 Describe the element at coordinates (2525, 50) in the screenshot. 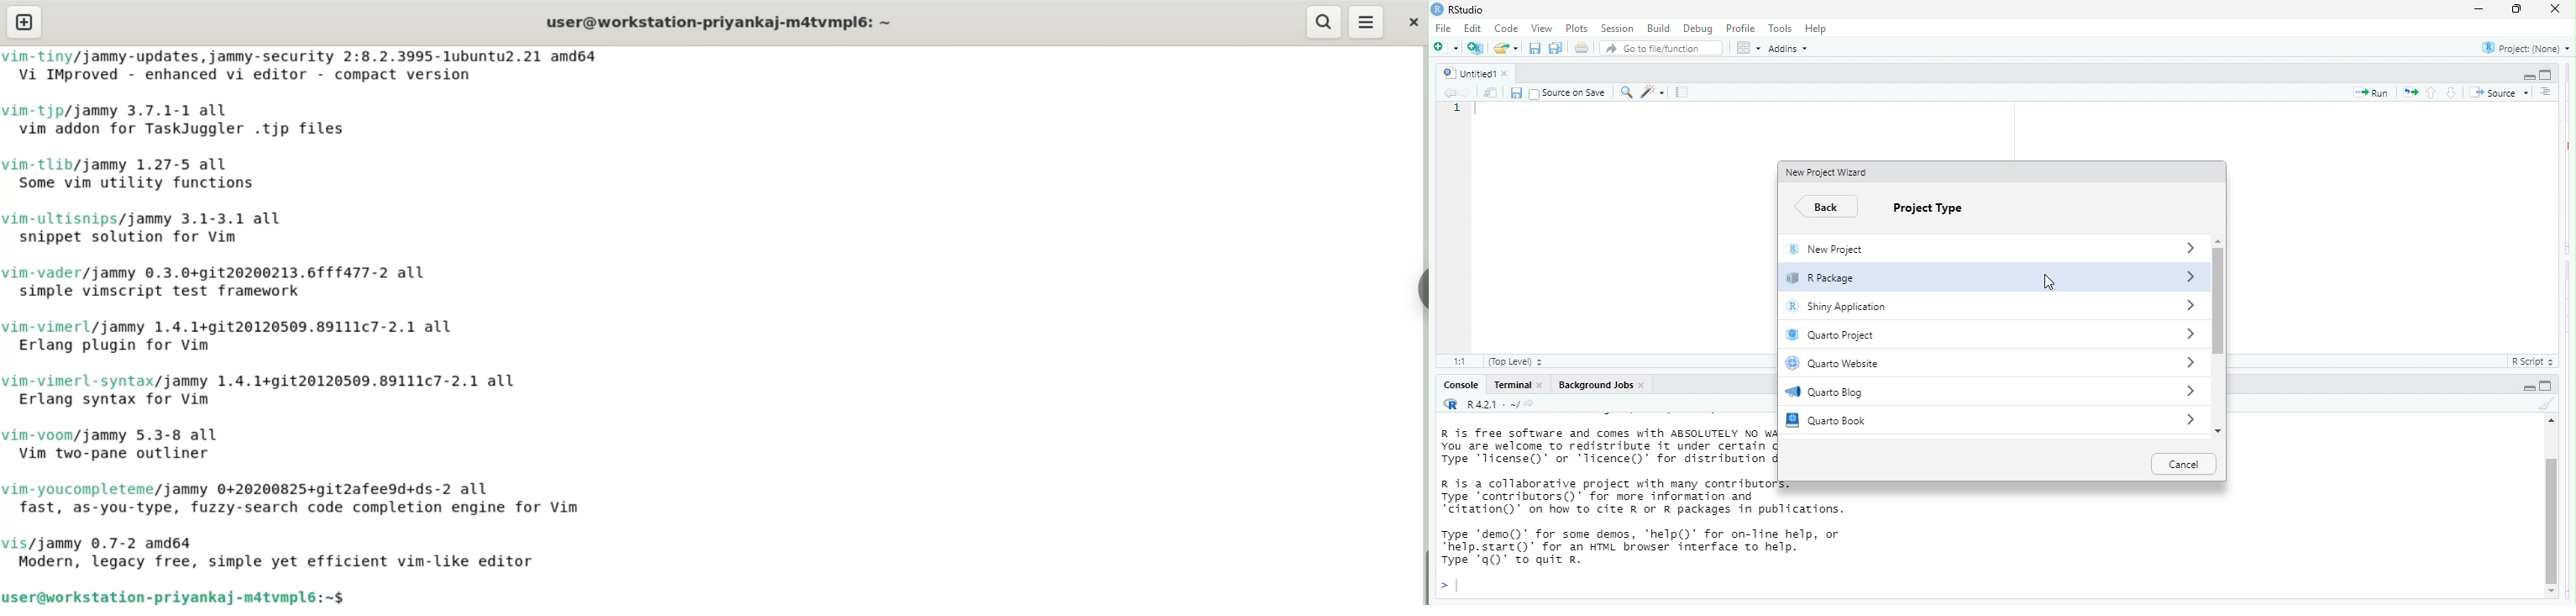

I see ` project: (None)` at that location.